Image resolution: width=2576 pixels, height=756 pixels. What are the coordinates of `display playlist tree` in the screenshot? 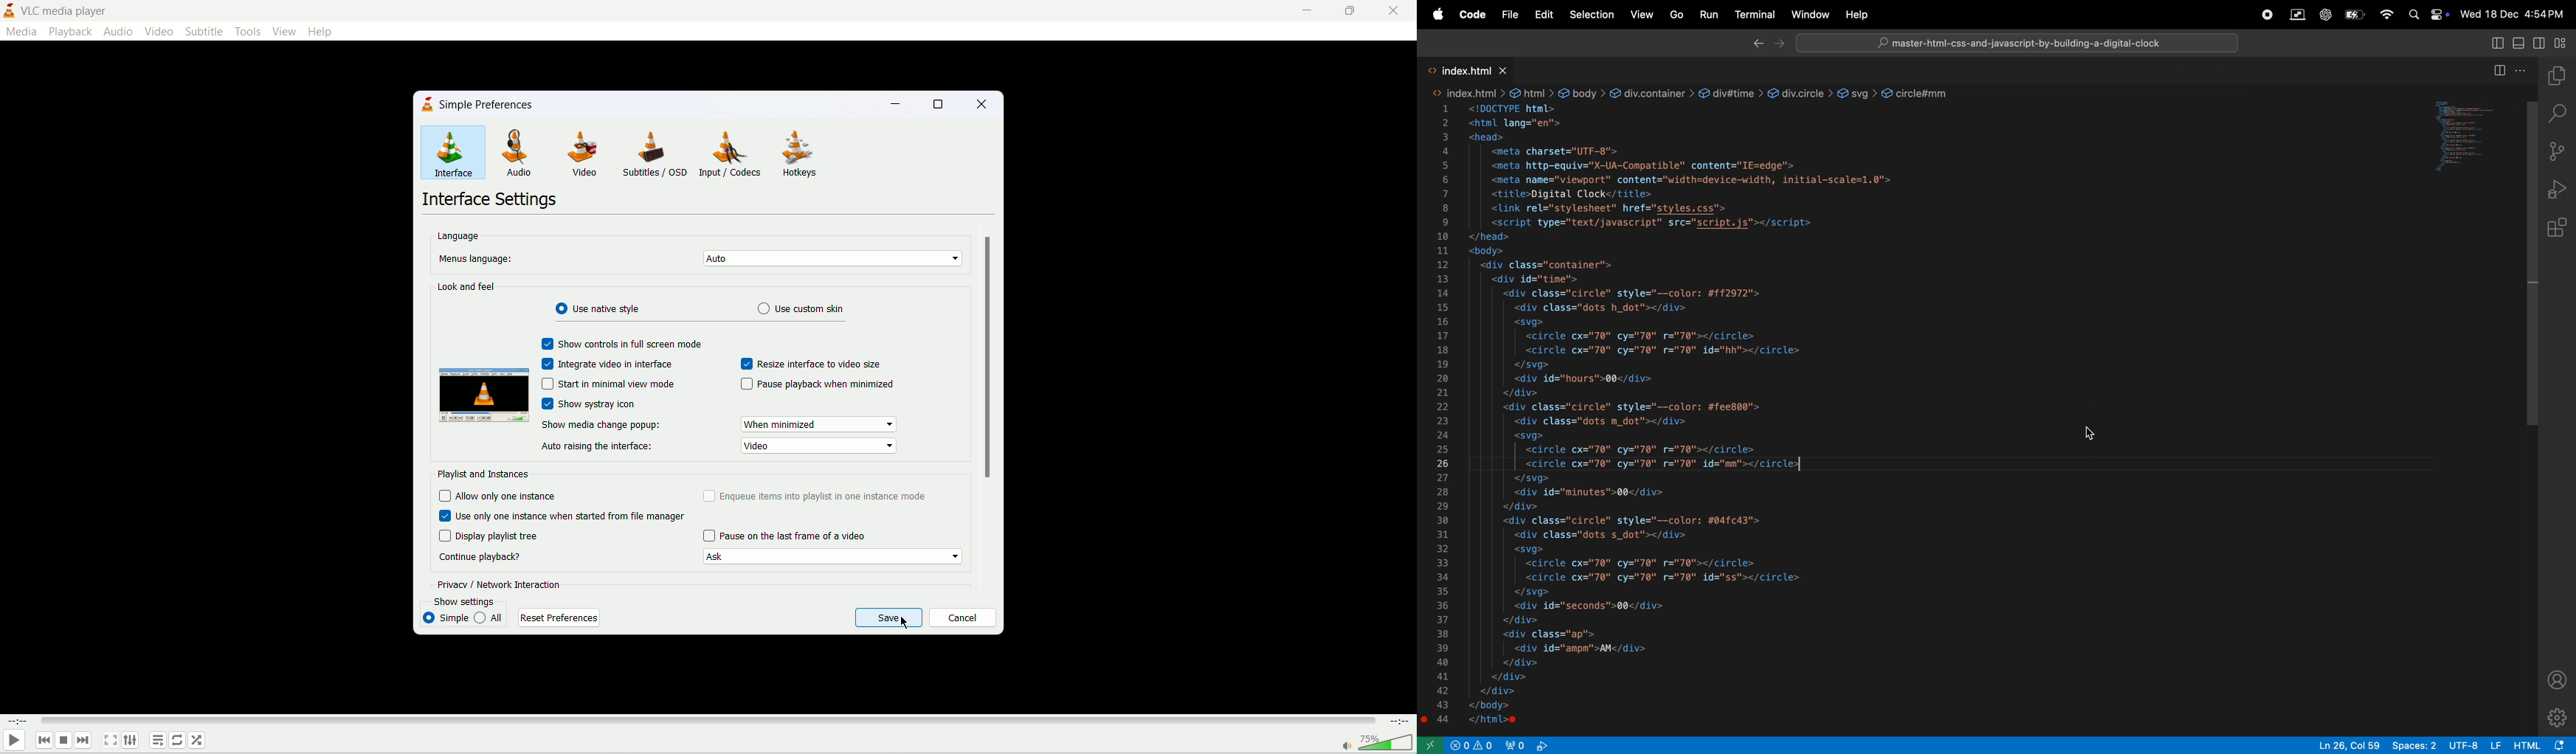 It's located at (493, 536).